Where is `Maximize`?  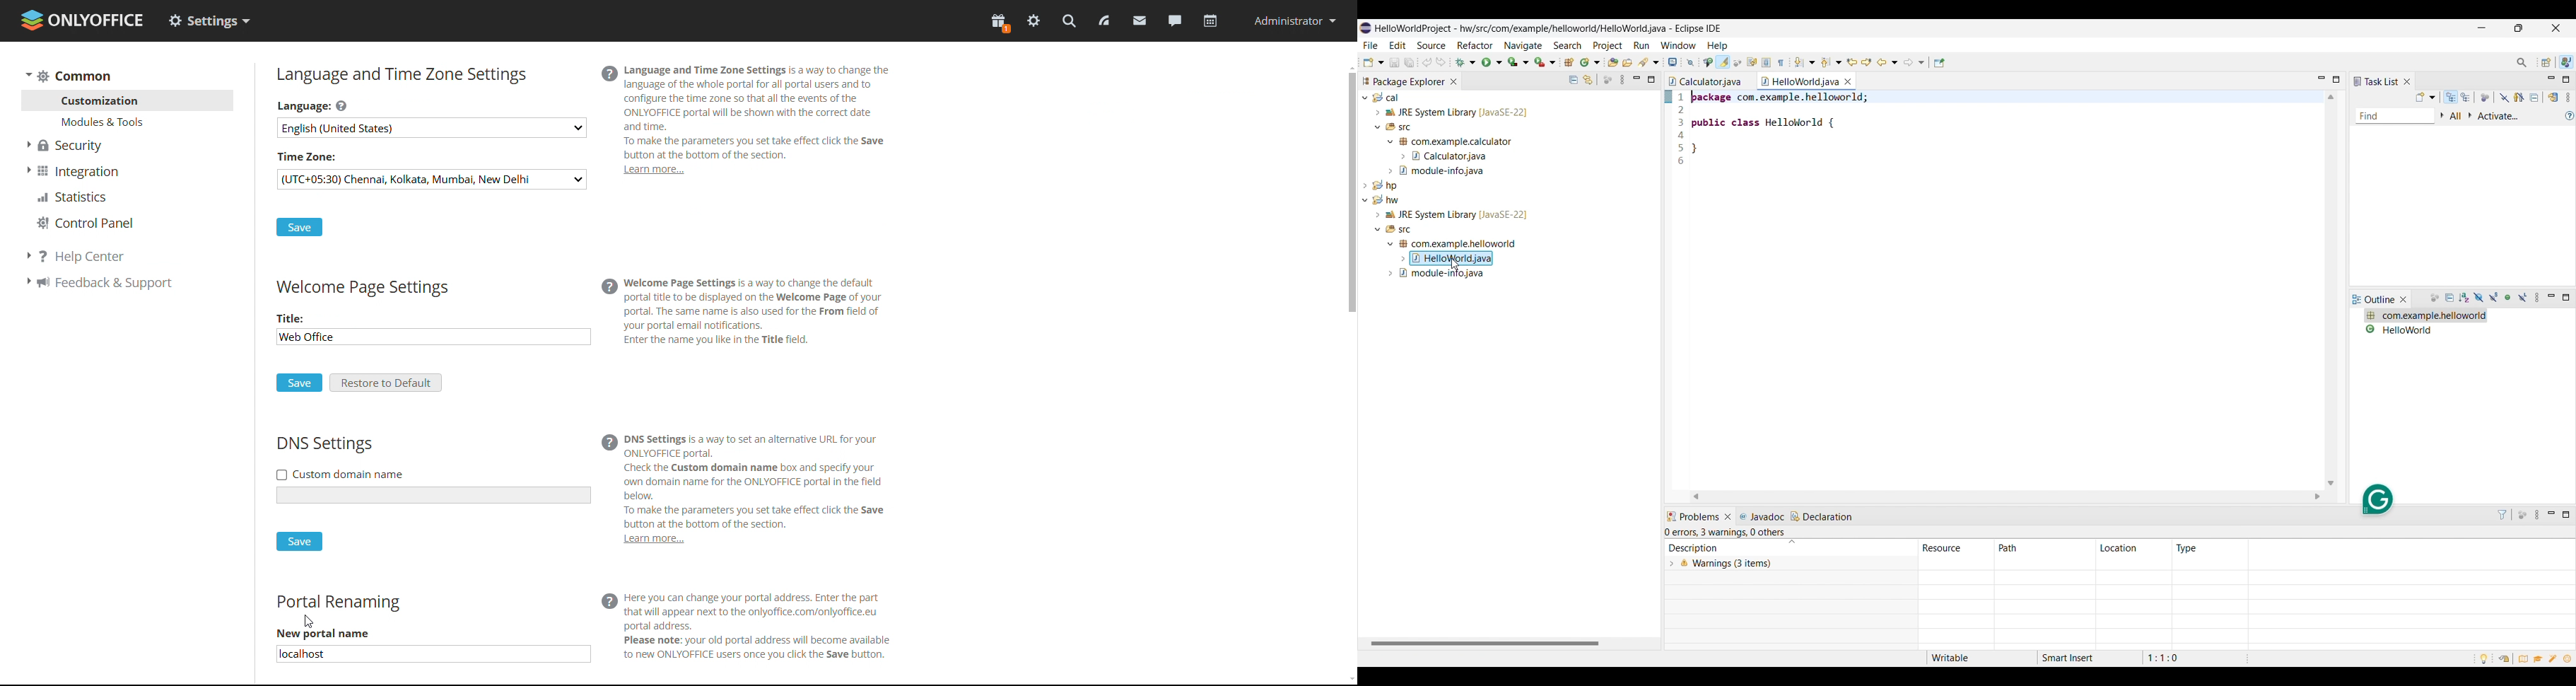
Maximize is located at coordinates (2566, 297).